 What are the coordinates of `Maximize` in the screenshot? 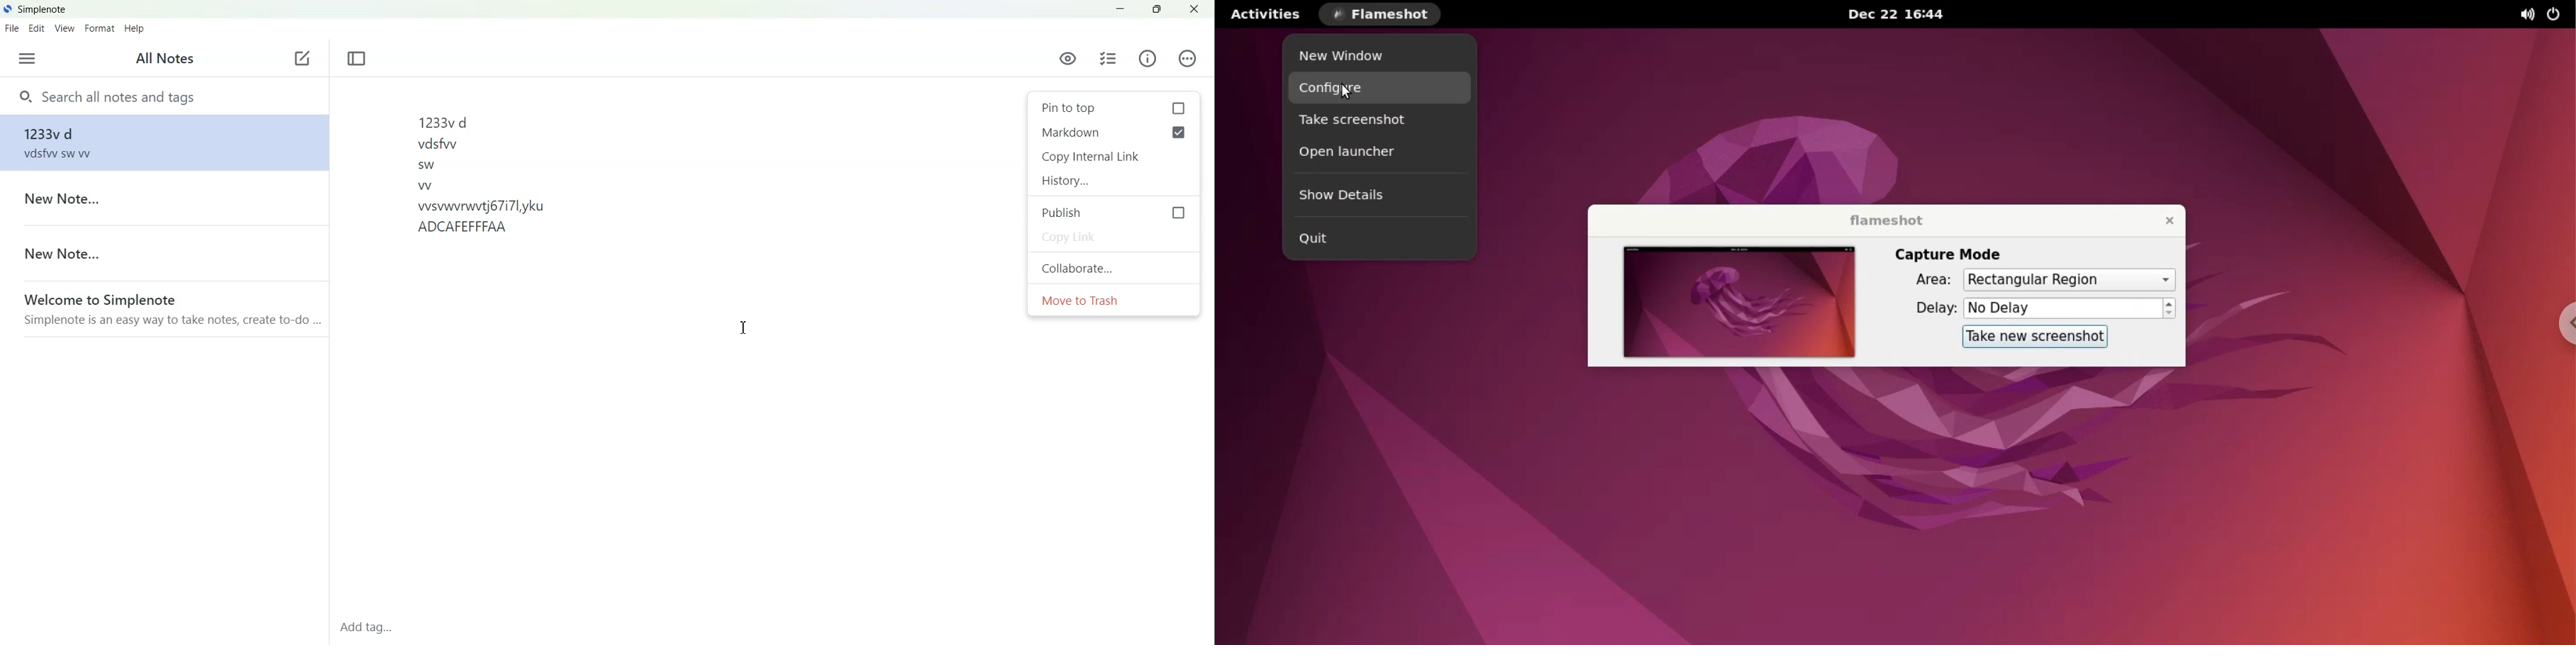 It's located at (1157, 9).